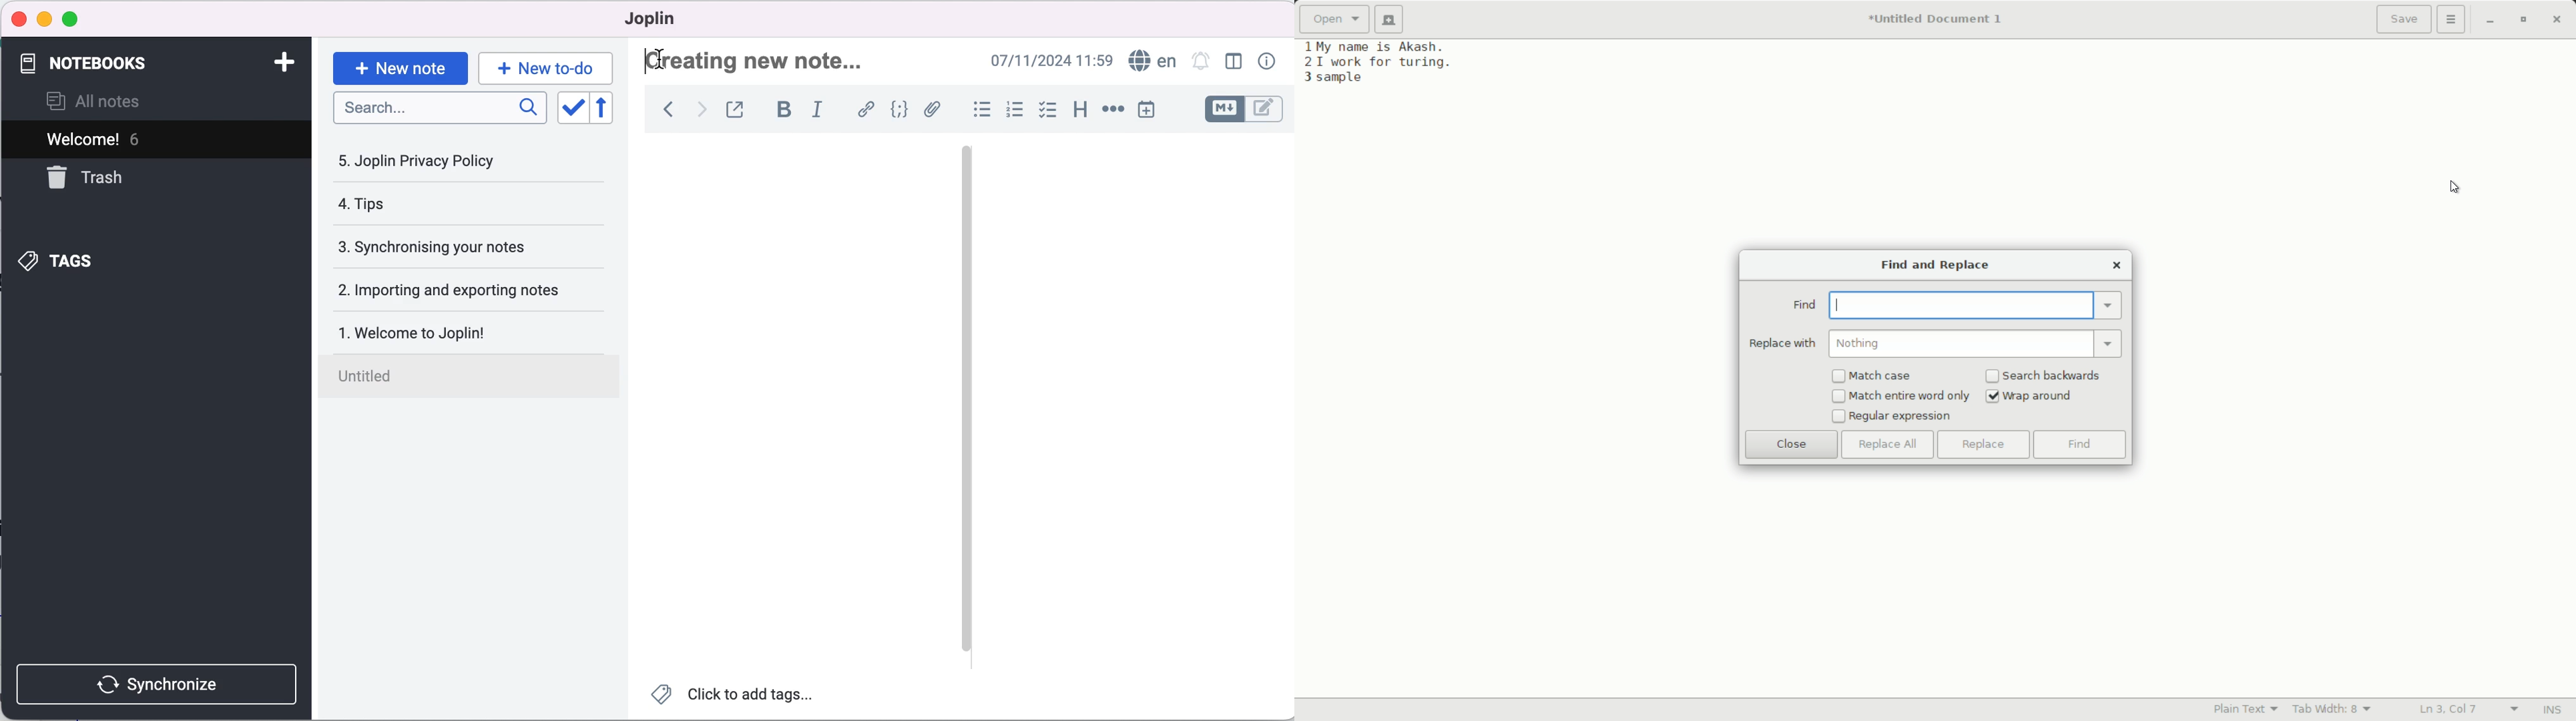 Image resolution: width=2576 pixels, height=728 pixels. I want to click on close app, so click(2557, 19).